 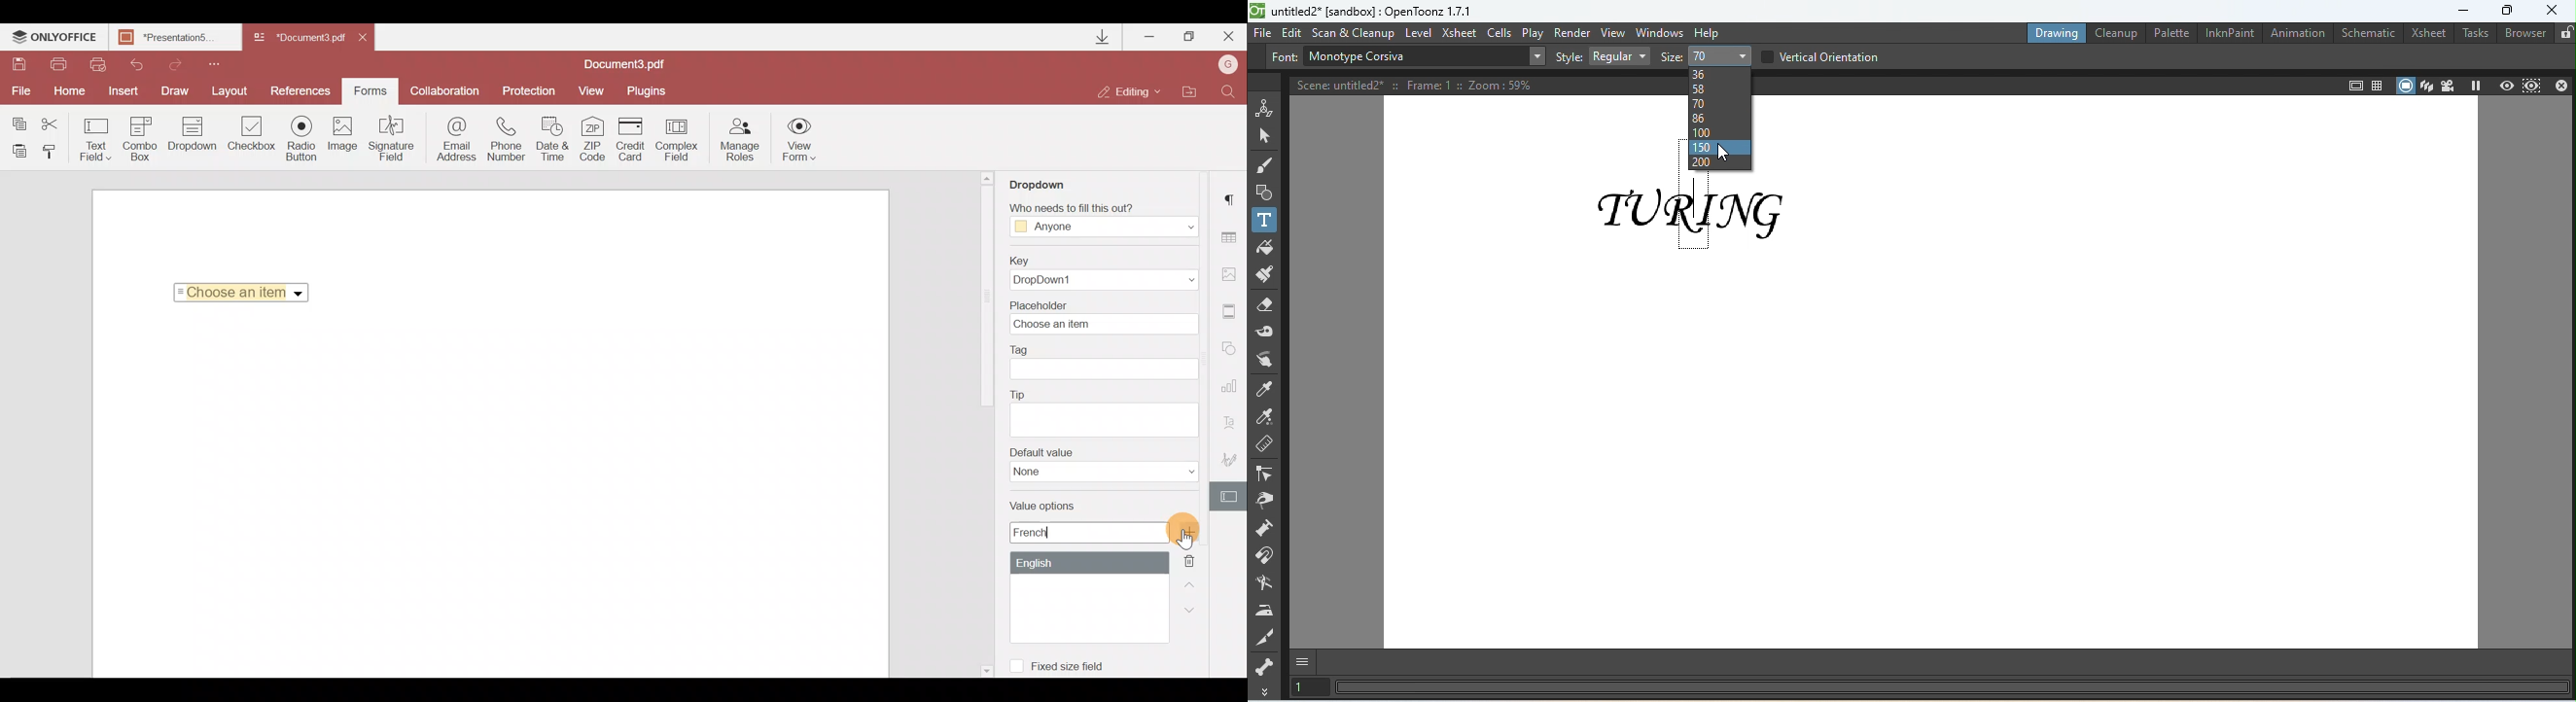 I want to click on Save, so click(x=18, y=66).